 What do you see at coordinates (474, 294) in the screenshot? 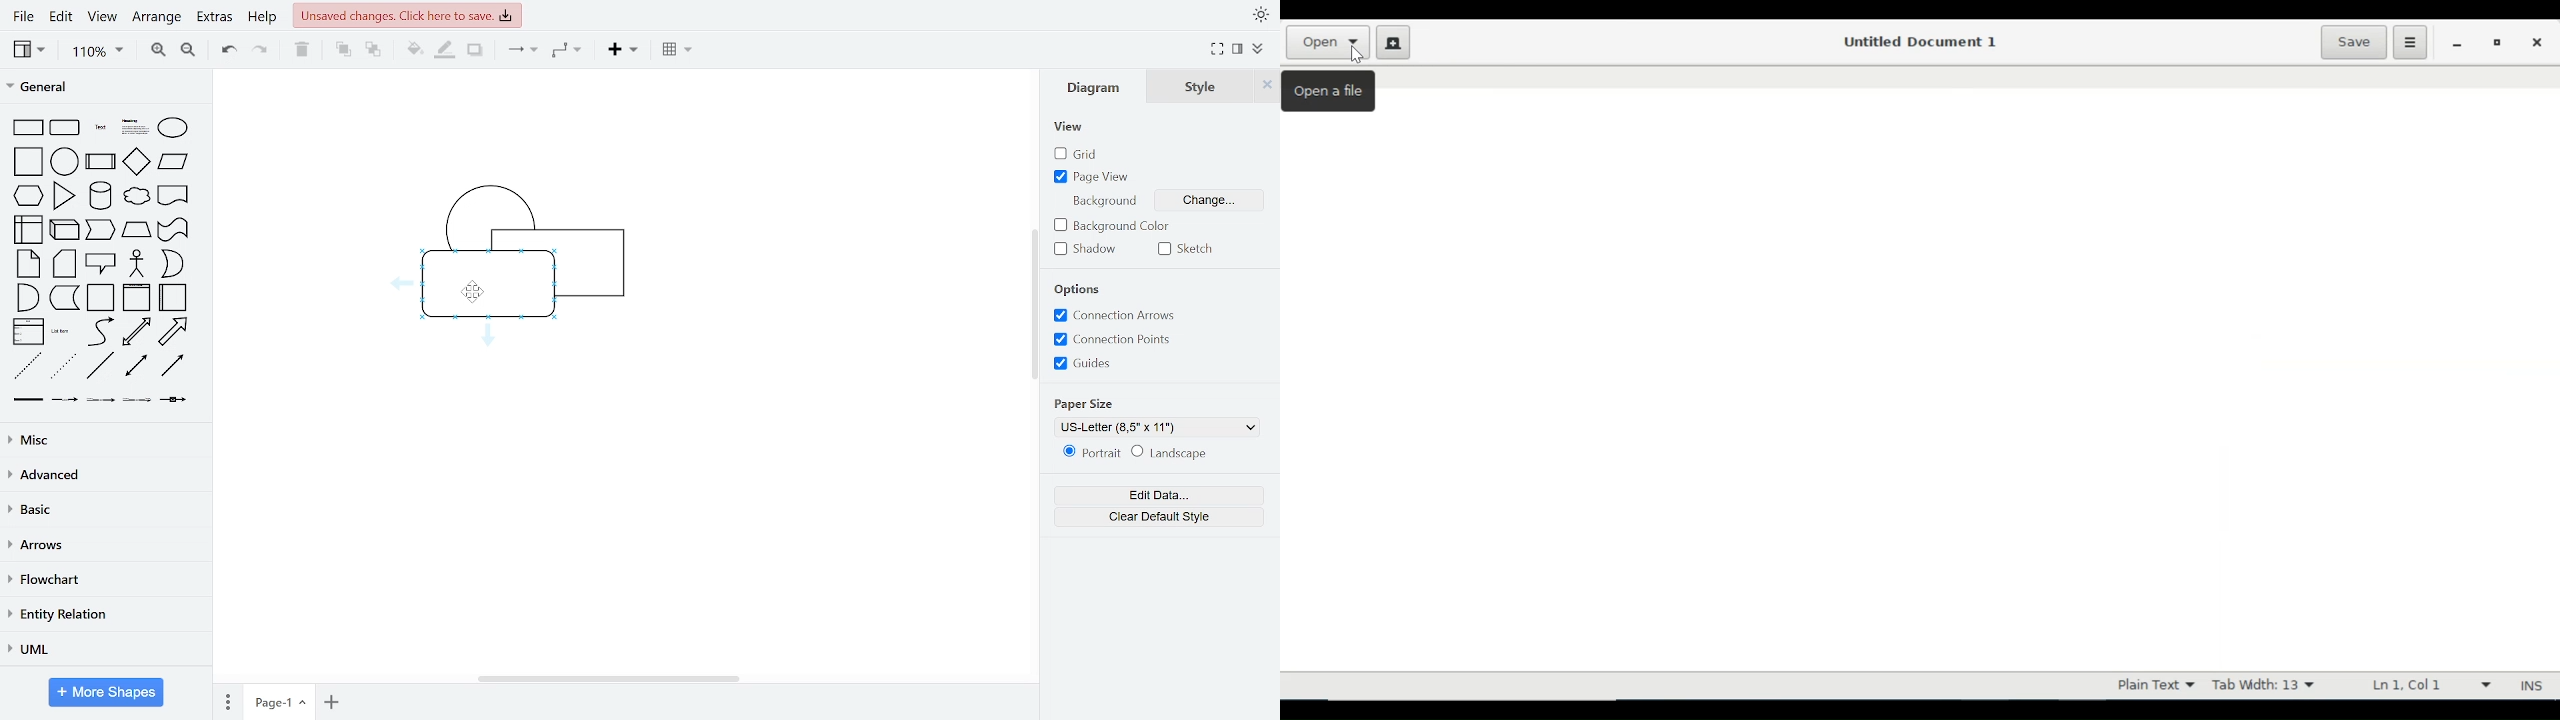
I see `cursor` at bounding box center [474, 294].